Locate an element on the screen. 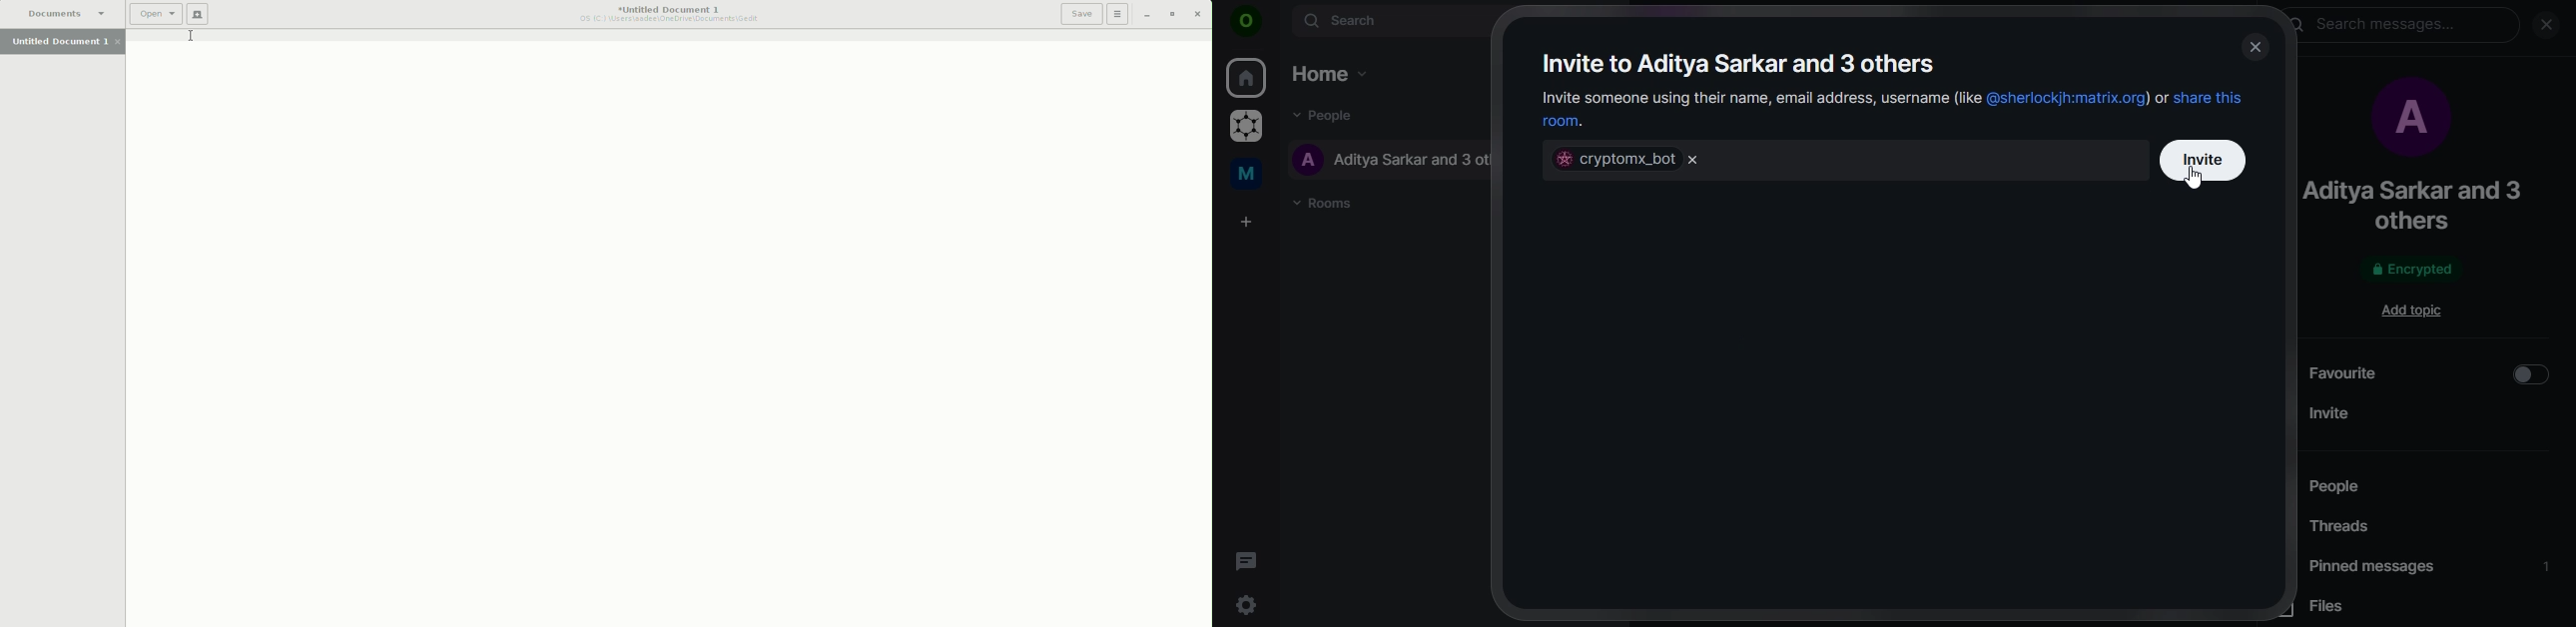 The height and width of the screenshot is (644, 2576). encrypted is located at coordinates (2409, 271).